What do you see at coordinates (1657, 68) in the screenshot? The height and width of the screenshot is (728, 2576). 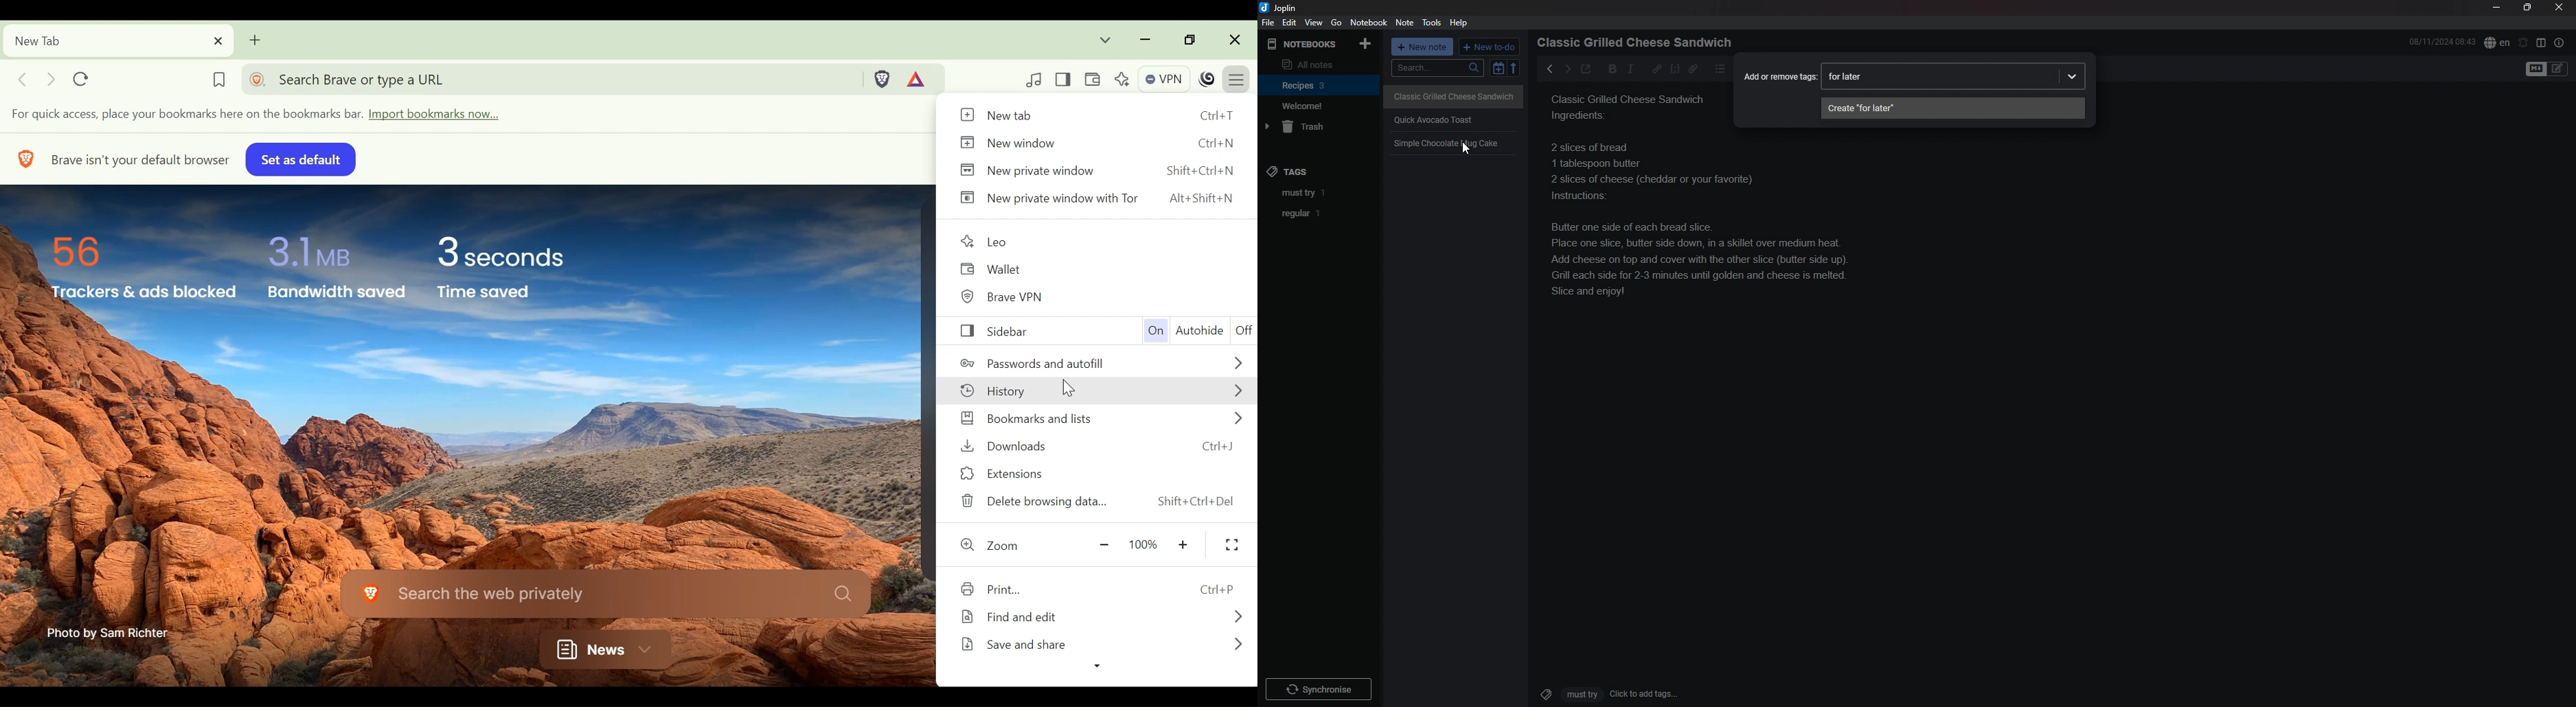 I see `hyperlink` at bounding box center [1657, 68].